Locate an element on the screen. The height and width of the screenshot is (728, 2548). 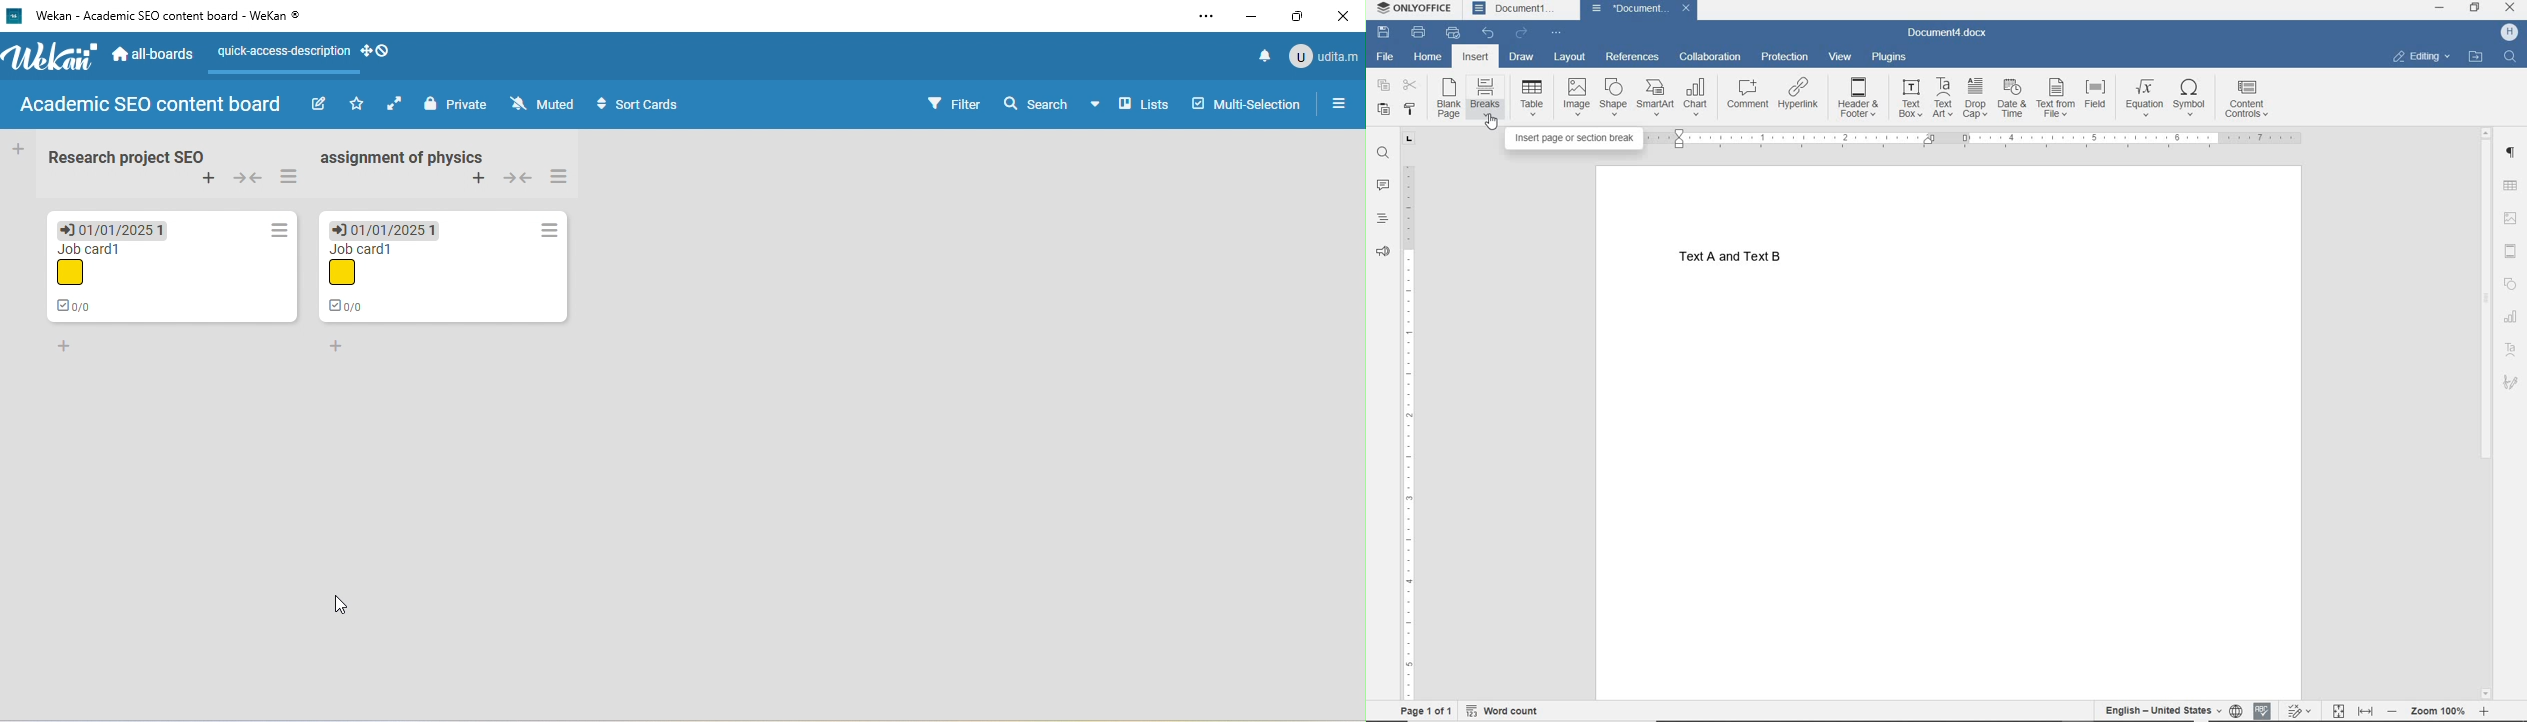
job card 1 is located at coordinates (361, 264).